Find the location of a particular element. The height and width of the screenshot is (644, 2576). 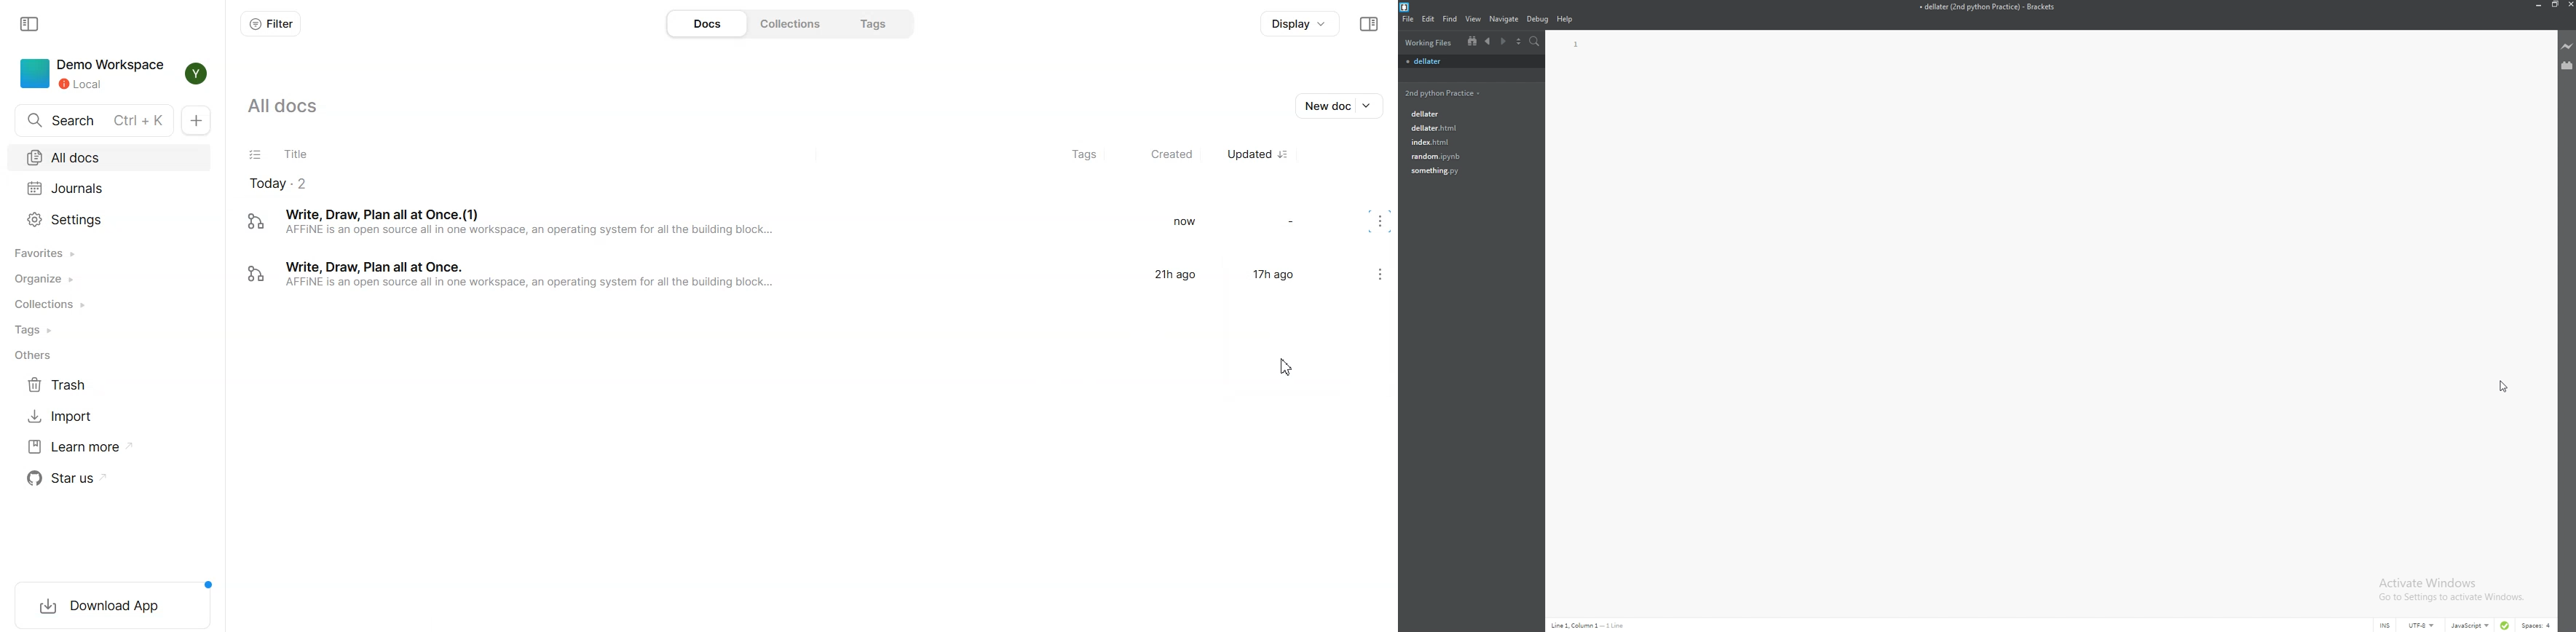

view is located at coordinates (1473, 19).